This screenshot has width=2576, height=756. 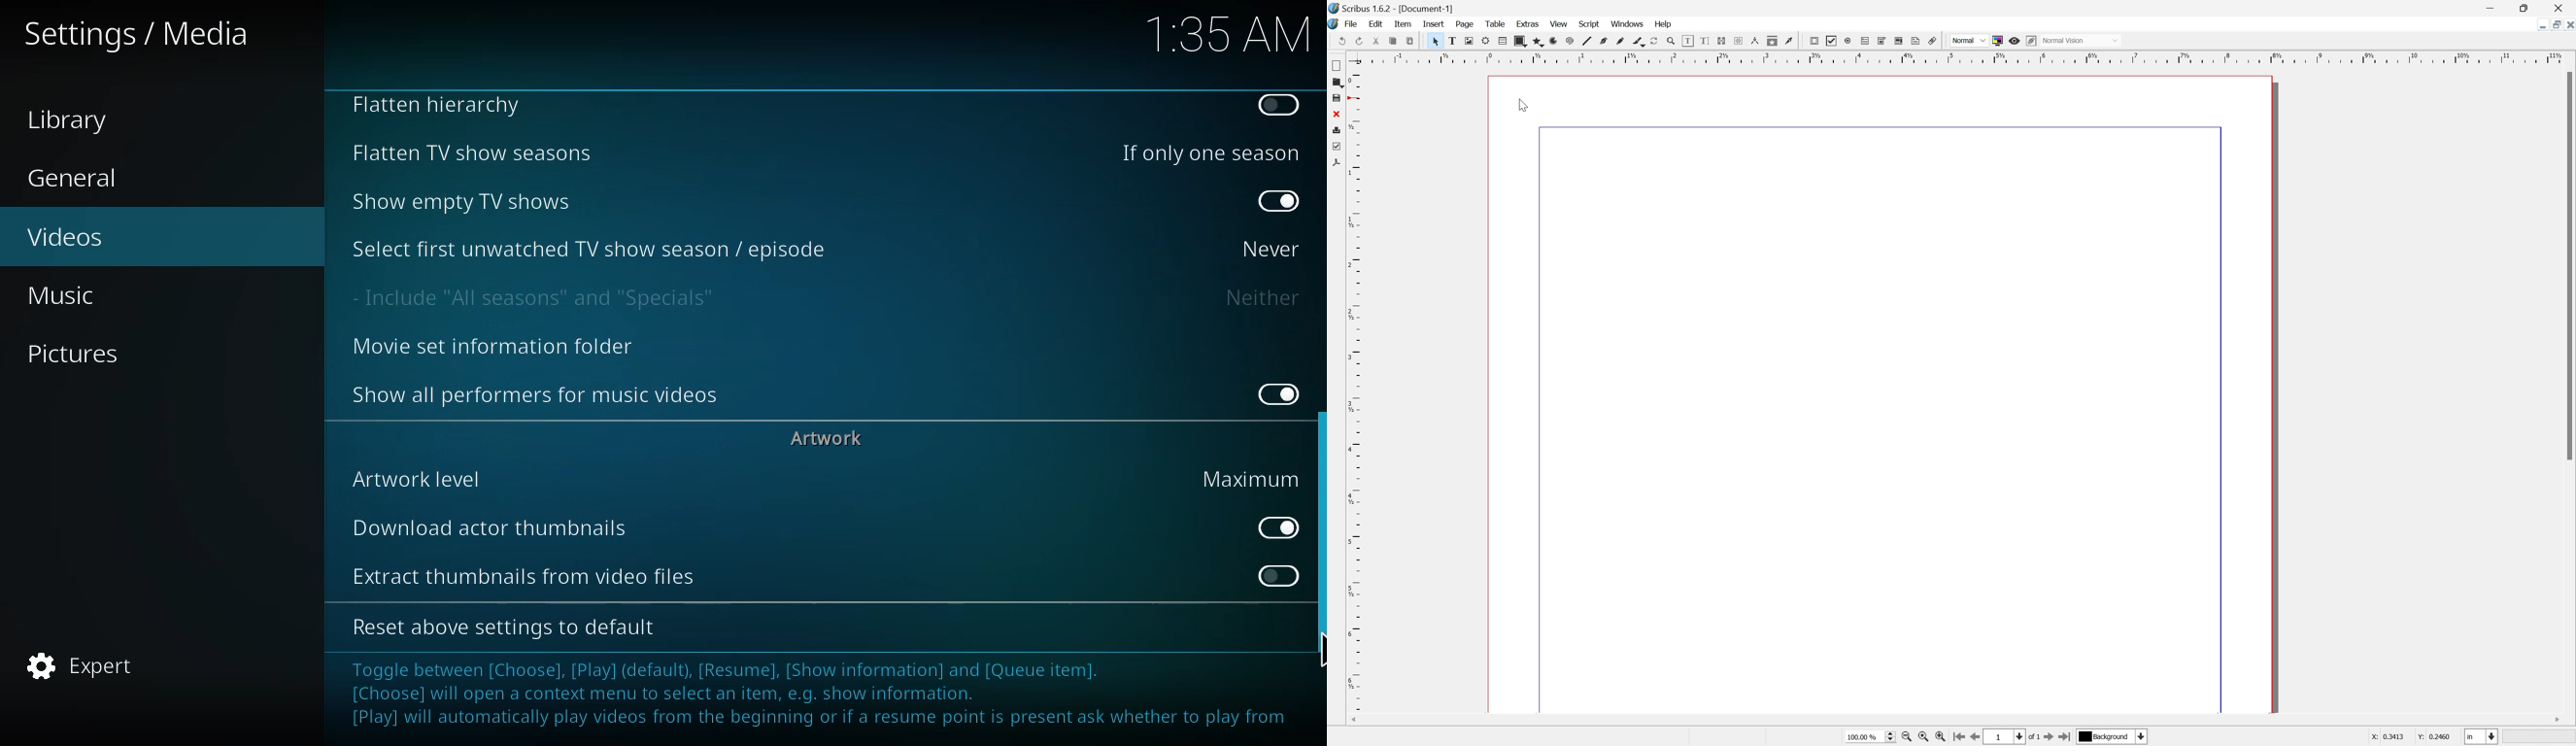 What do you see at coordinates (1272, 390) in the screenshot?
I see `enabled` at bounding box center [1272, 390].